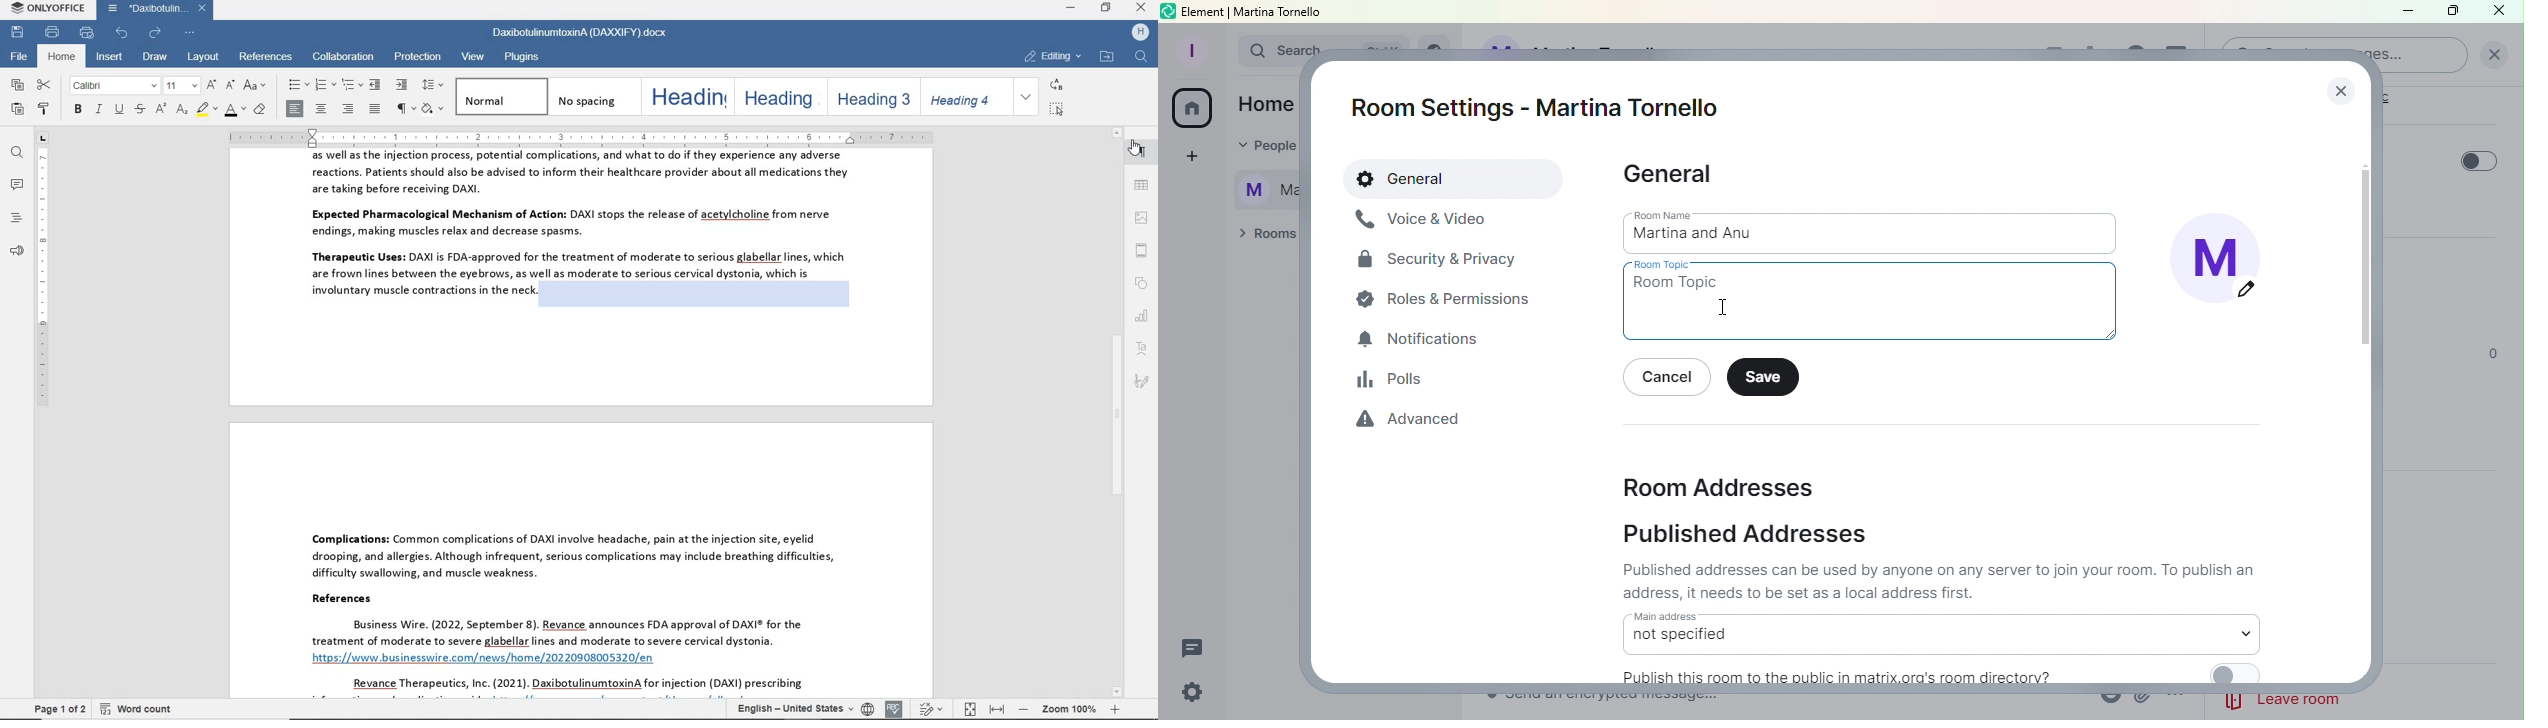  Describe the element at coordinates (1718, 485) in the screenshot. I see `Room addresses` at that location.